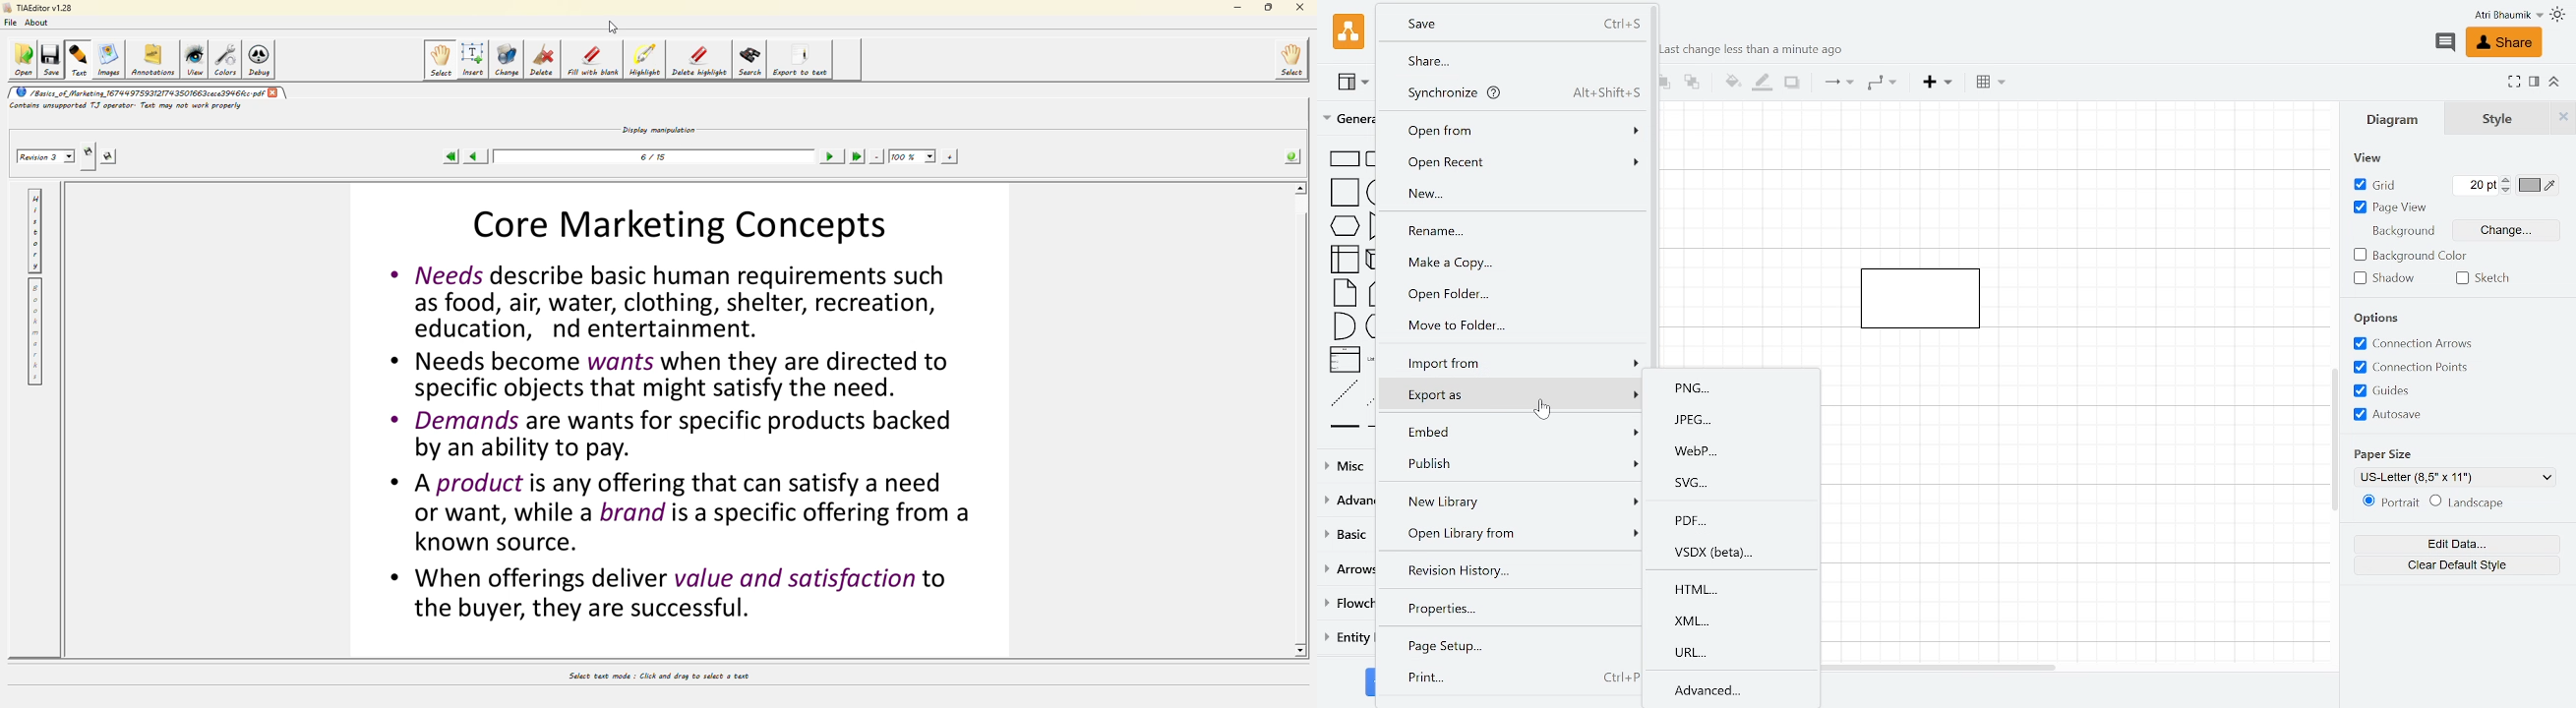 The width and height of the screenshot is (2576, 728). What do you see at coordinates (1348, 641) in the screenshot?
I see `Entity relation` at bounding box center [1348, 641].